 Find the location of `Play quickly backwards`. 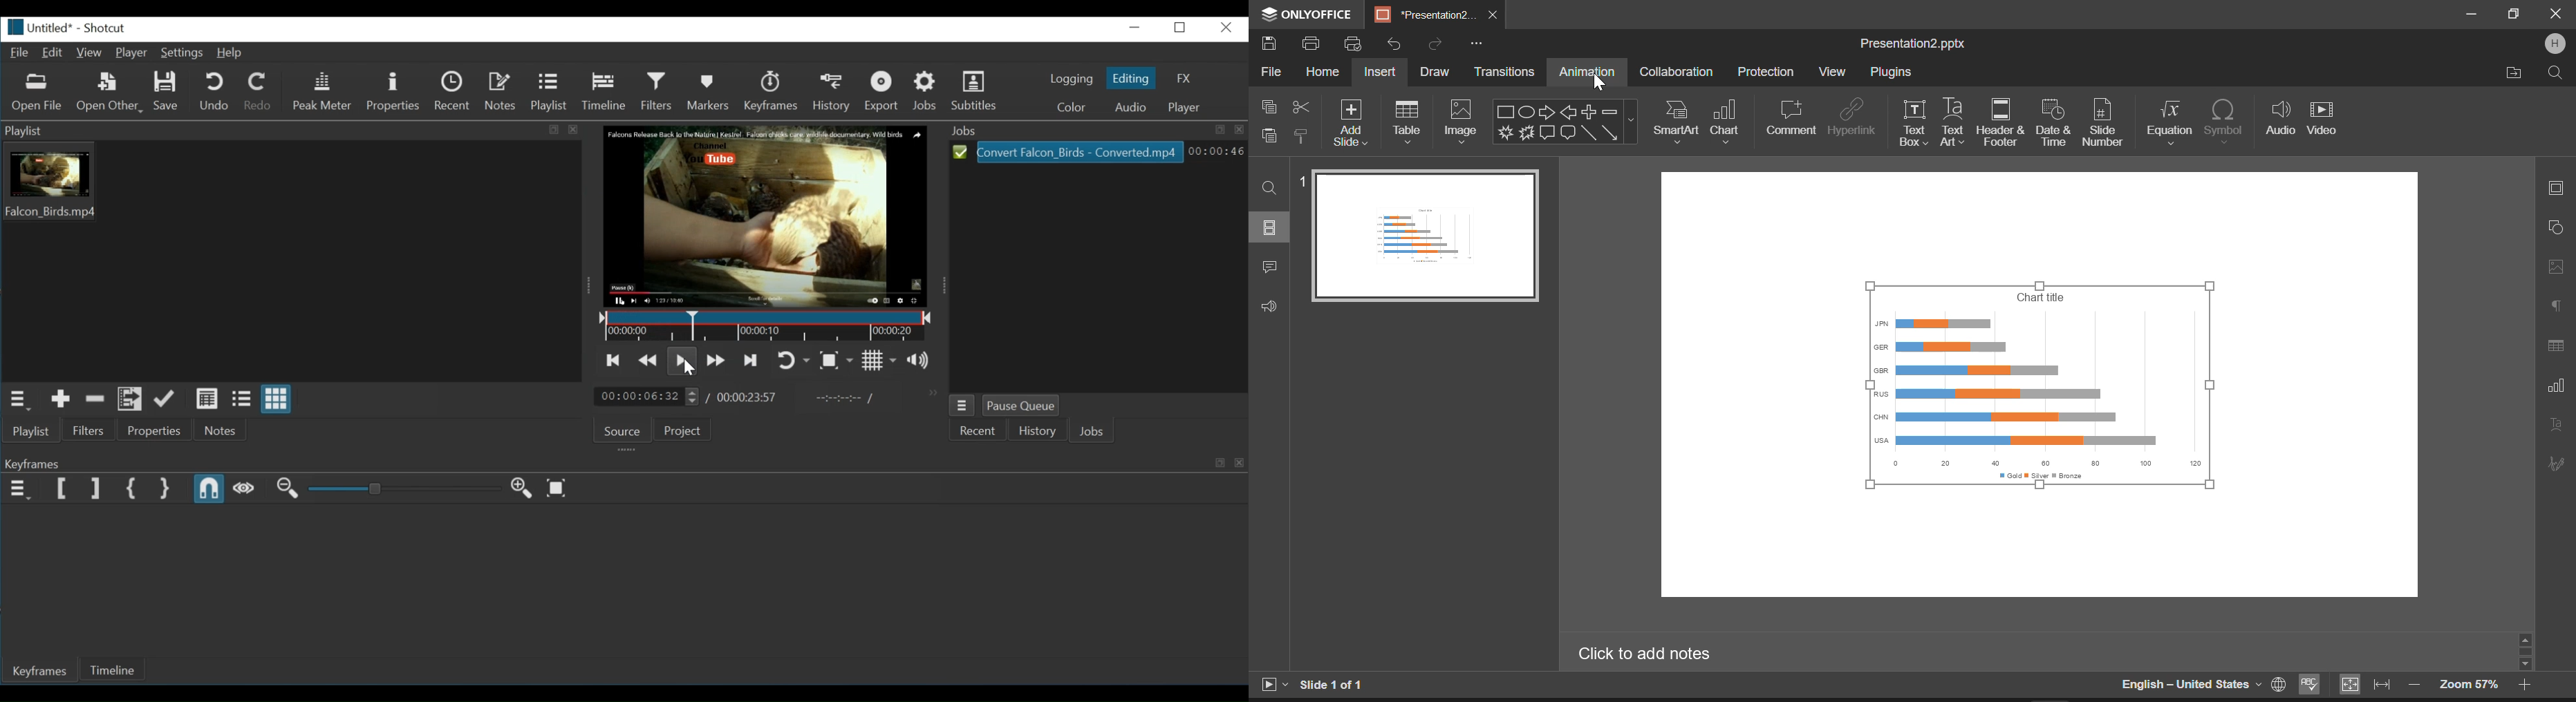

Play quickly backwards is located at coordinates (645, 360).